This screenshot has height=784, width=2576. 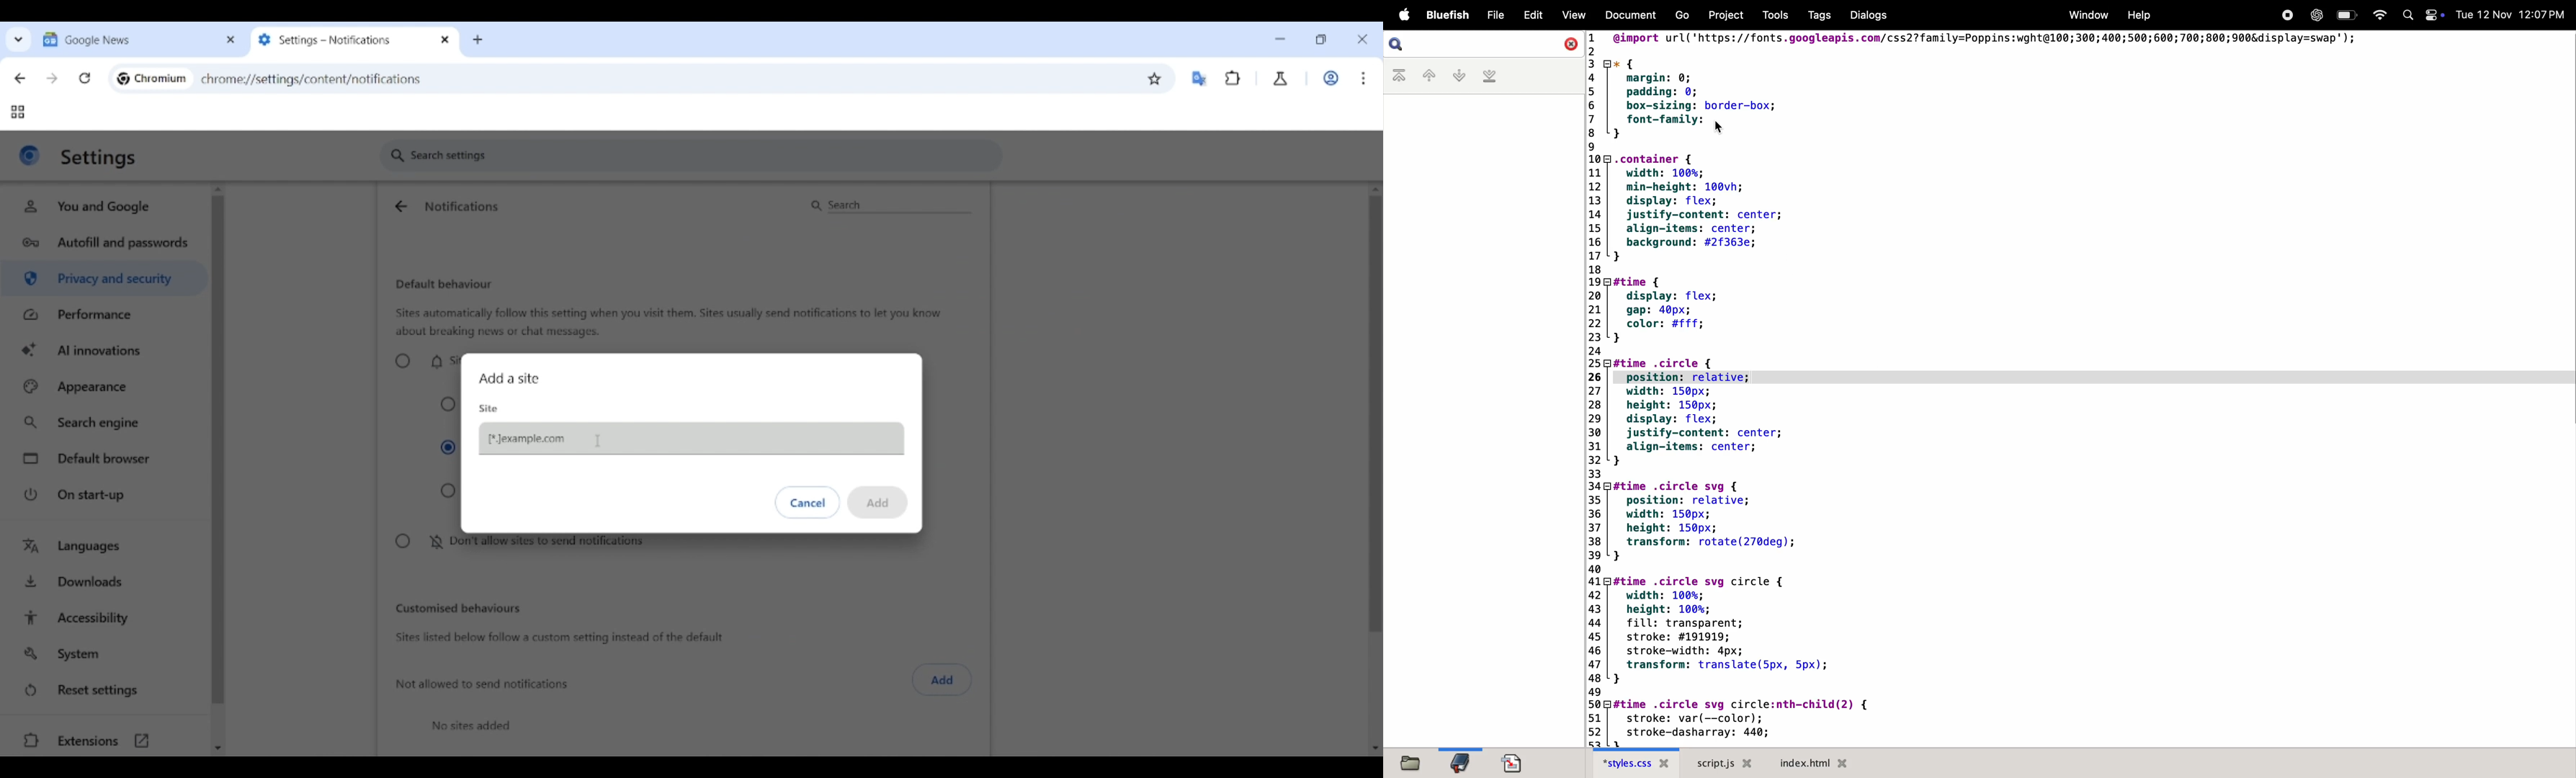 I want to click on file, so click(x=1494, y=15).